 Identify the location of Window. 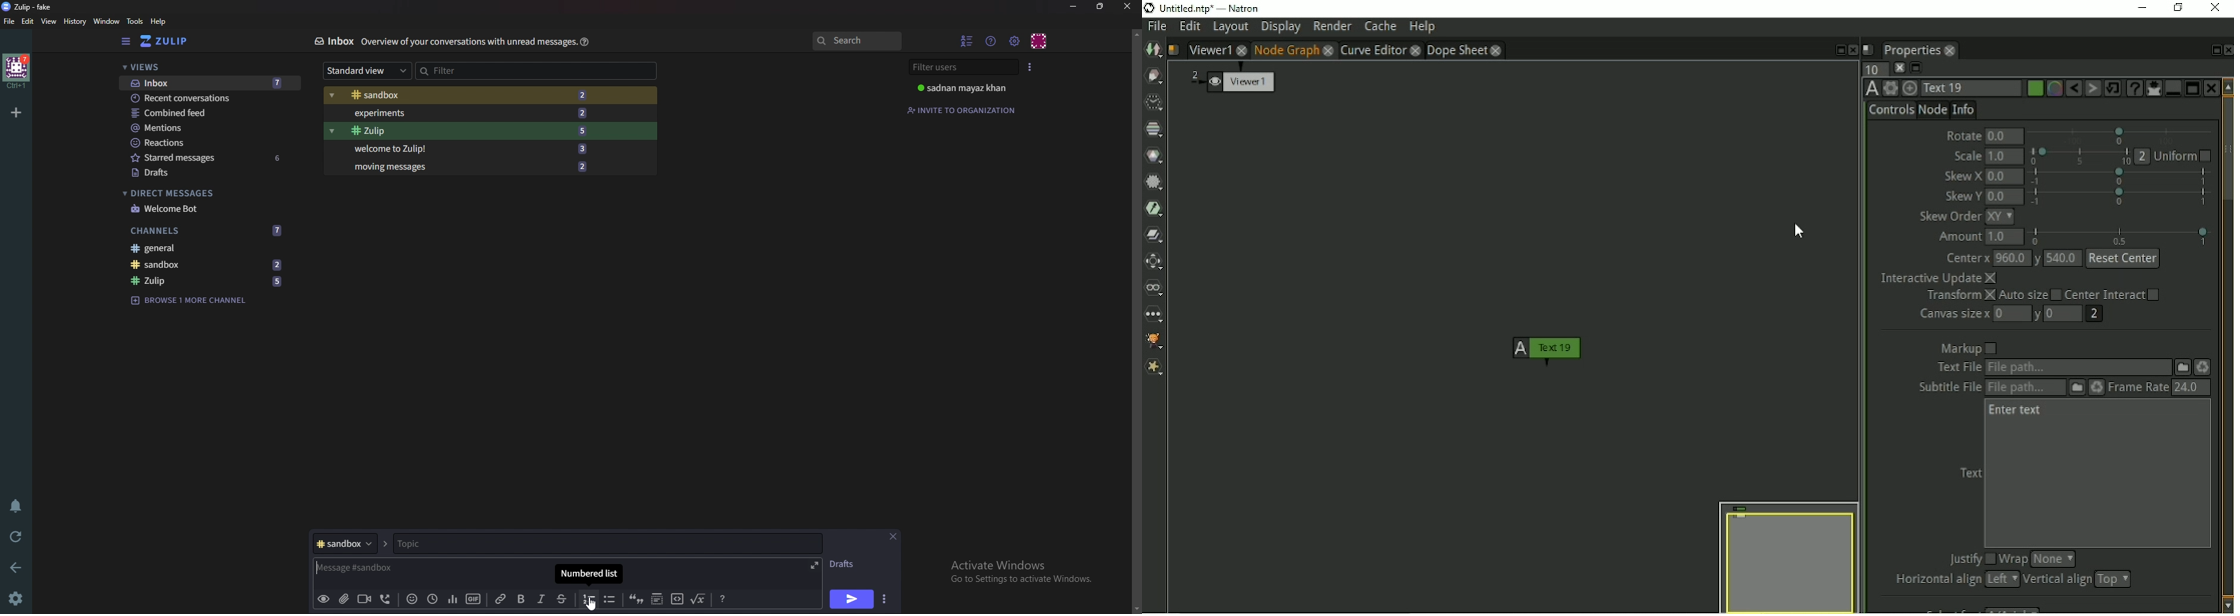
(105, 21).